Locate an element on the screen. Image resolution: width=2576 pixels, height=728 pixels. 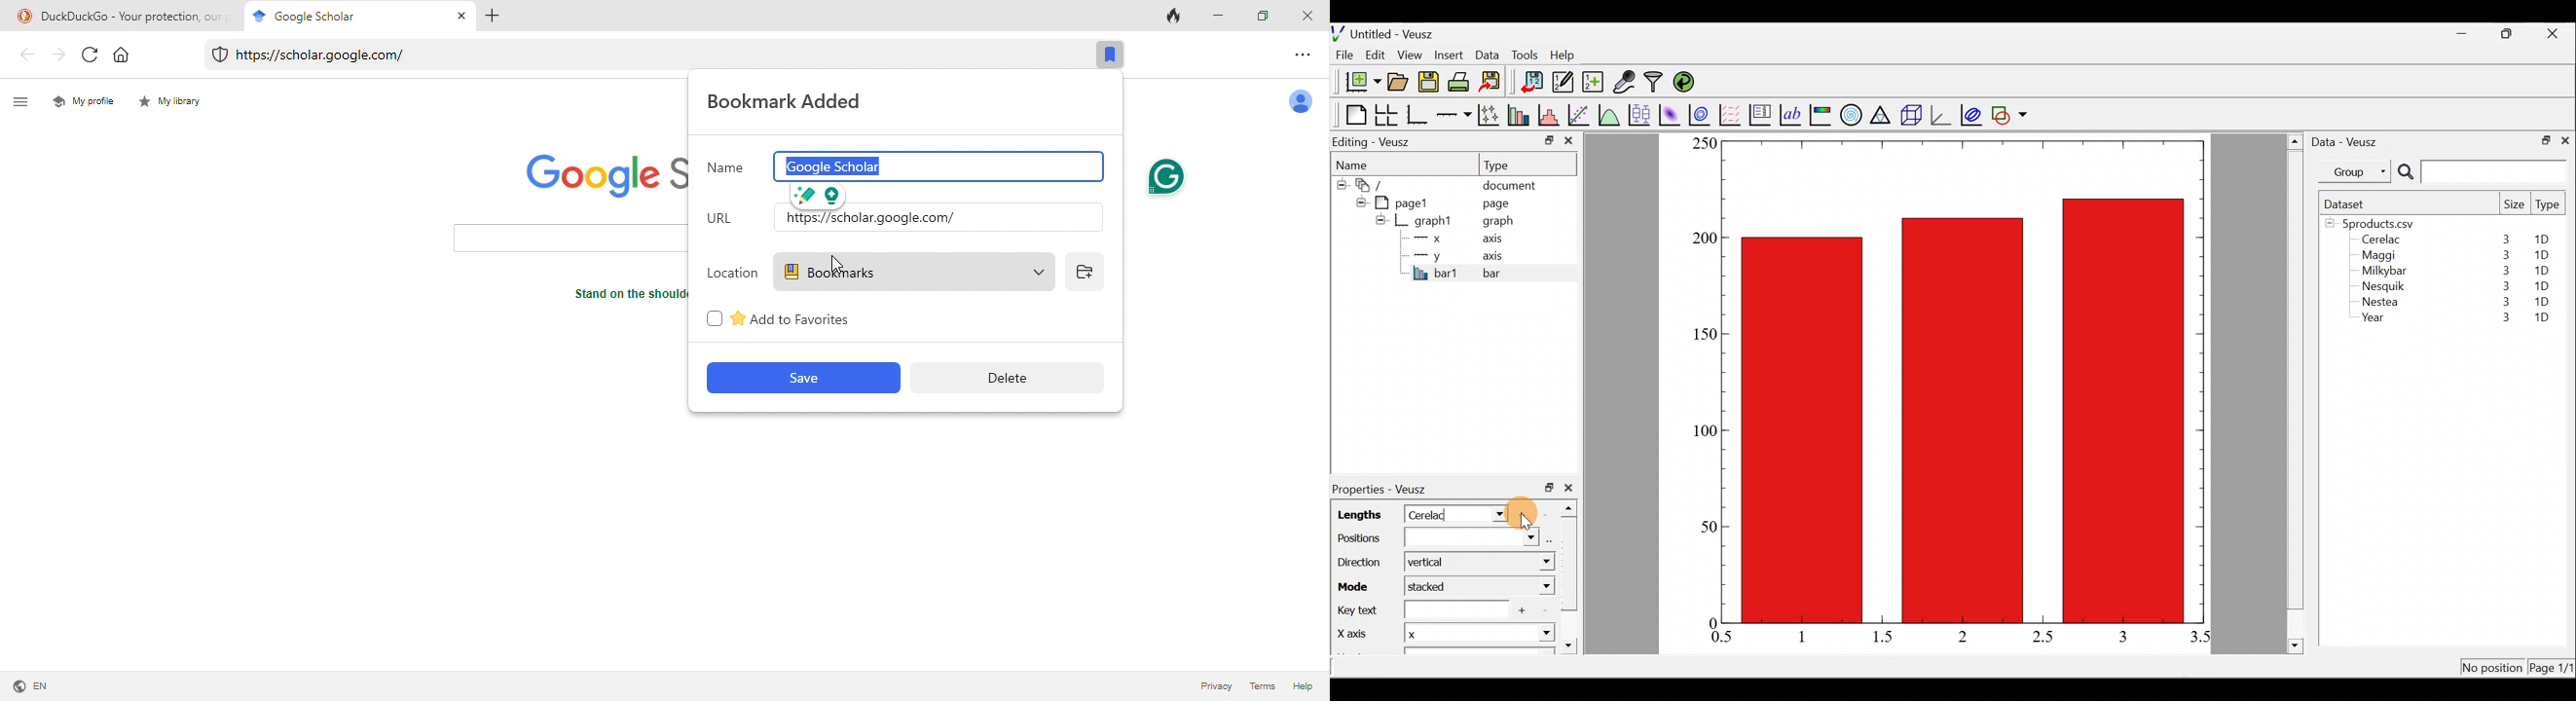
google scholar is located at coordinates (297, 15).